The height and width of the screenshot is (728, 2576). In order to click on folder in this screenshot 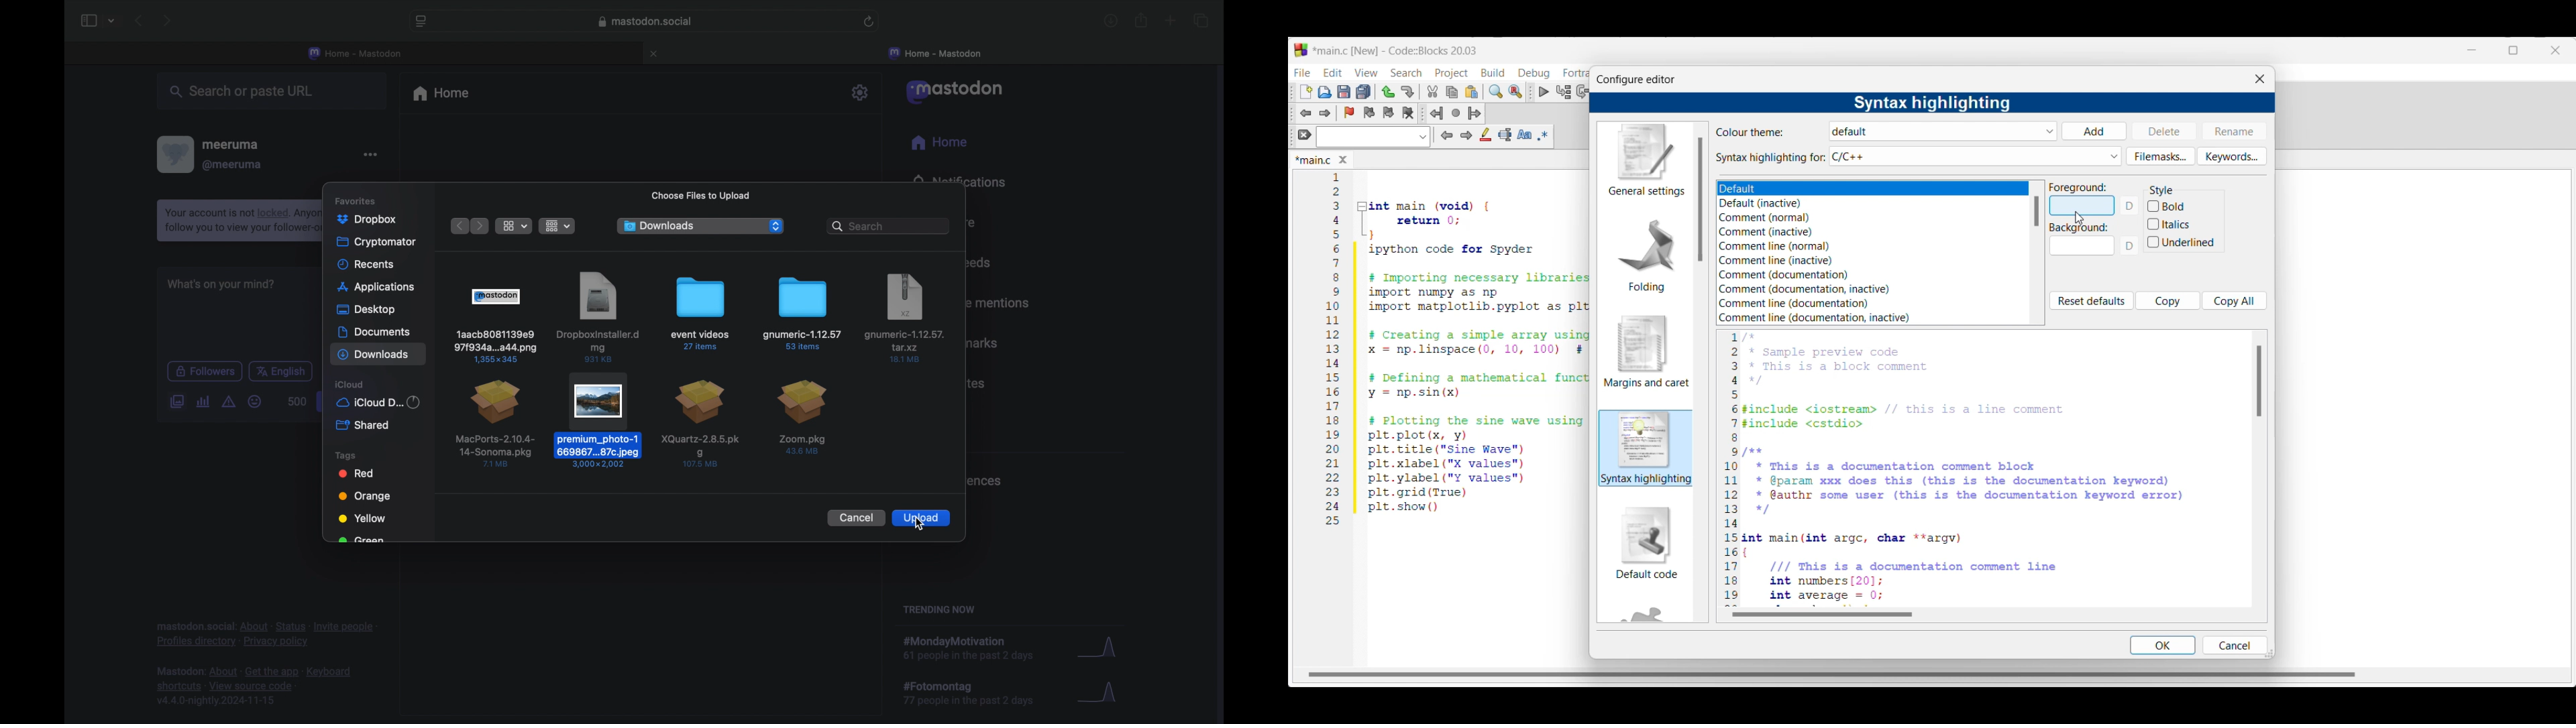, I will do `click(802, 312)`.